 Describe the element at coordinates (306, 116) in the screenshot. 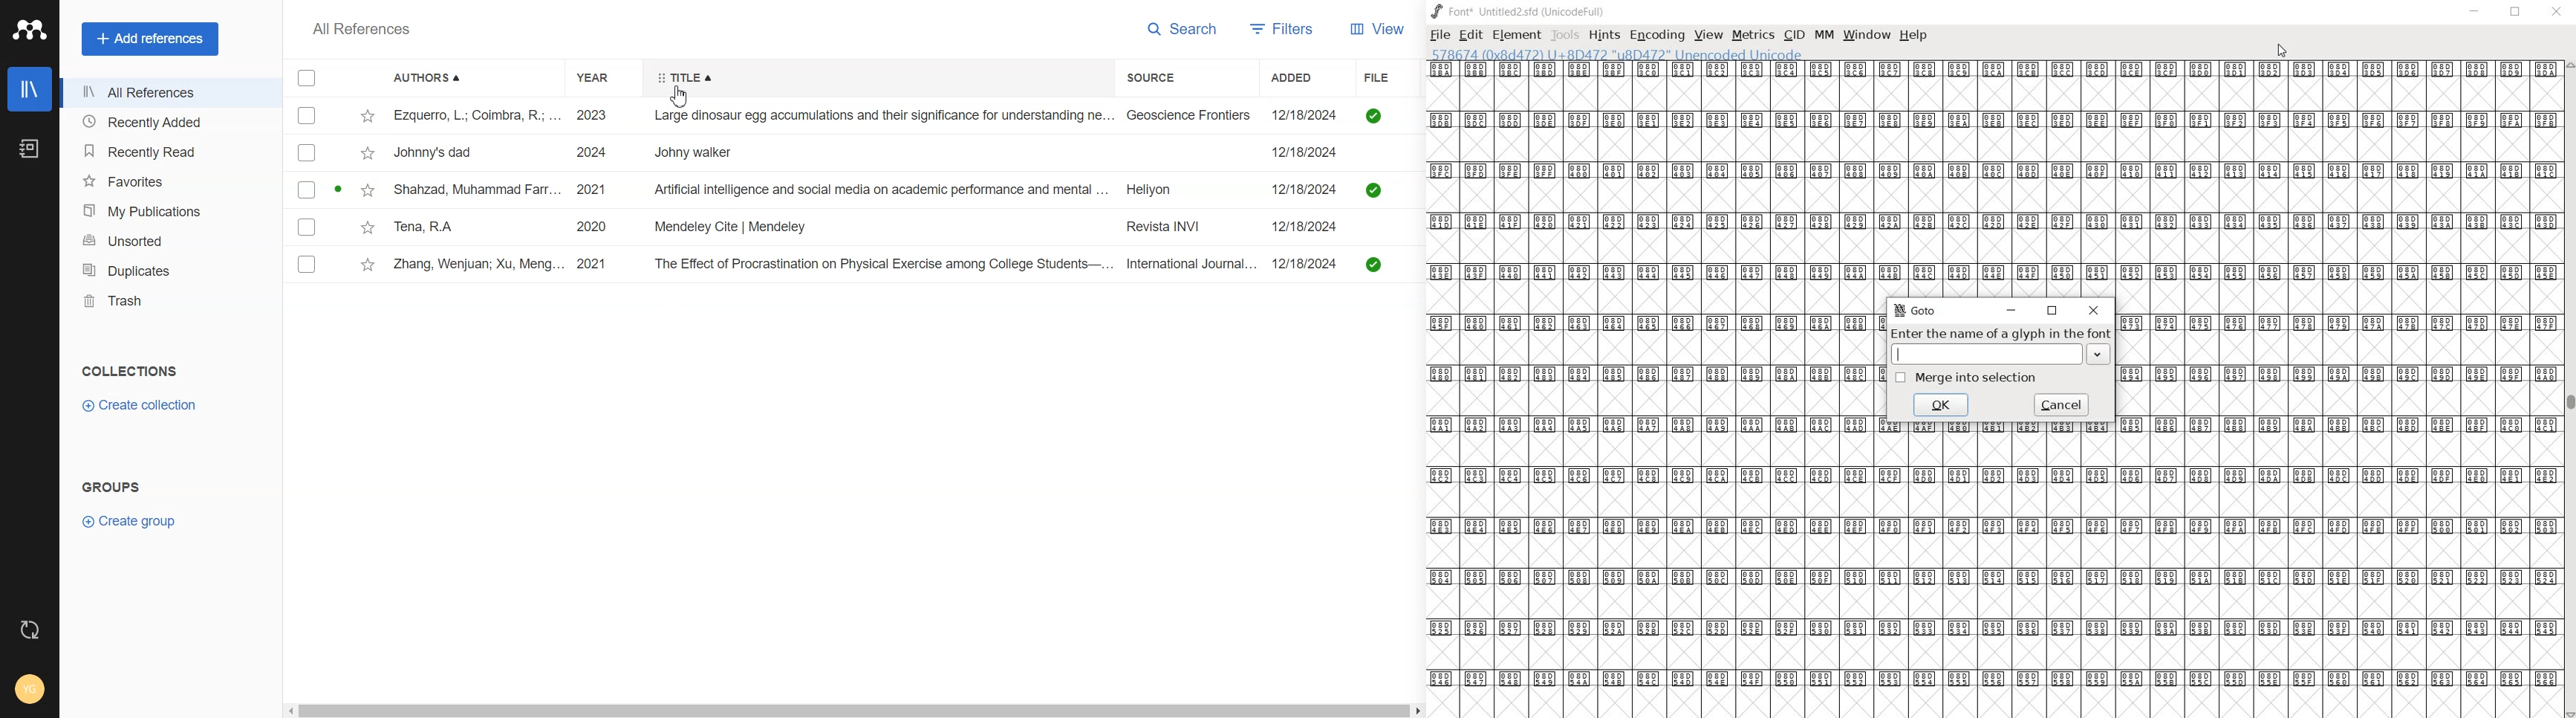

I see `select entry` at that location.